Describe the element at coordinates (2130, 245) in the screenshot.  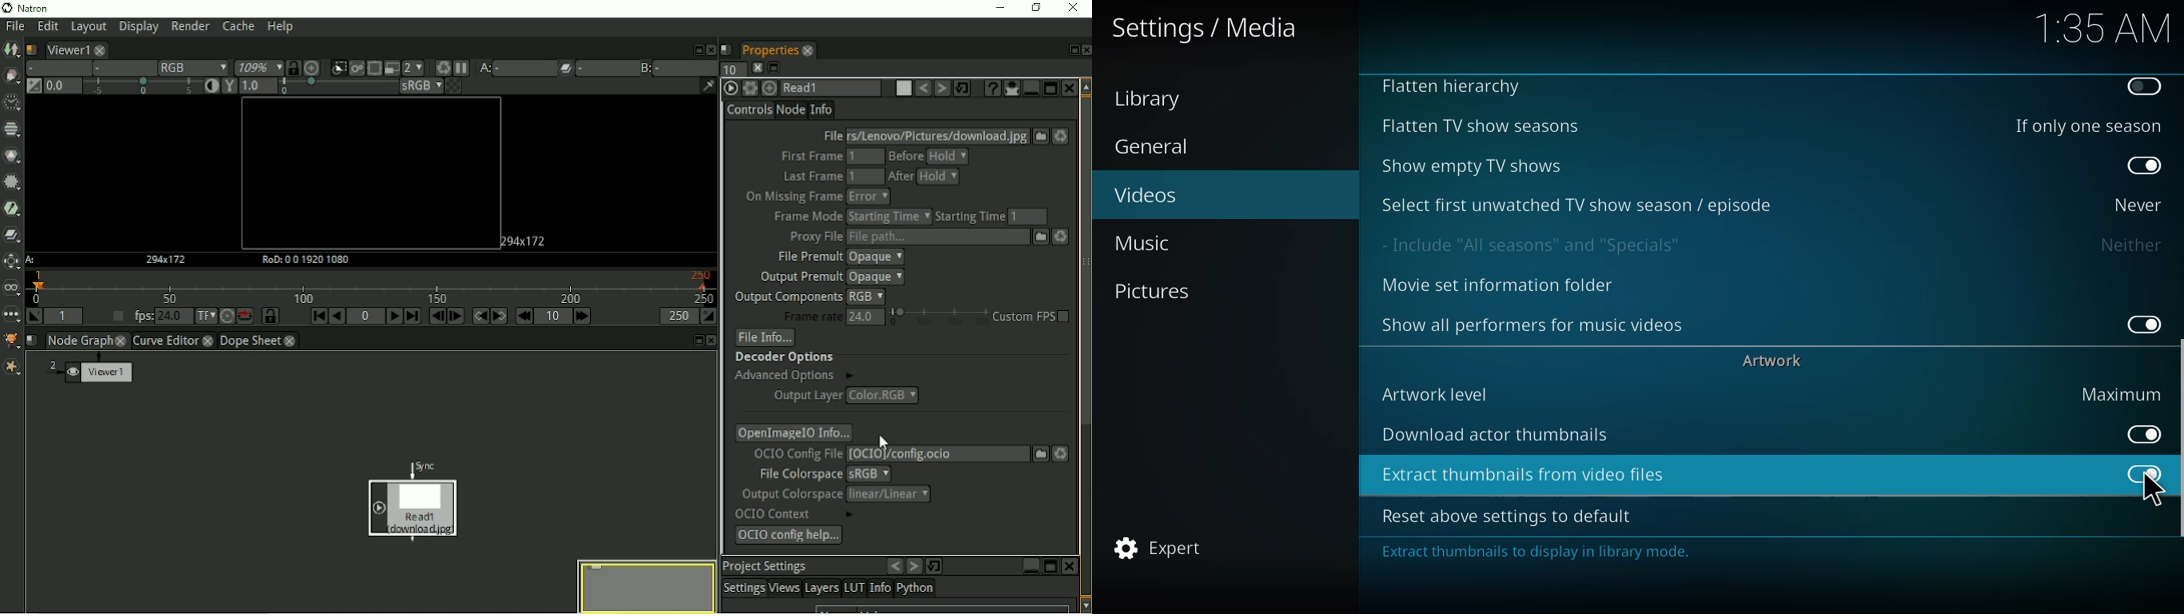
I see `neither` at that location.